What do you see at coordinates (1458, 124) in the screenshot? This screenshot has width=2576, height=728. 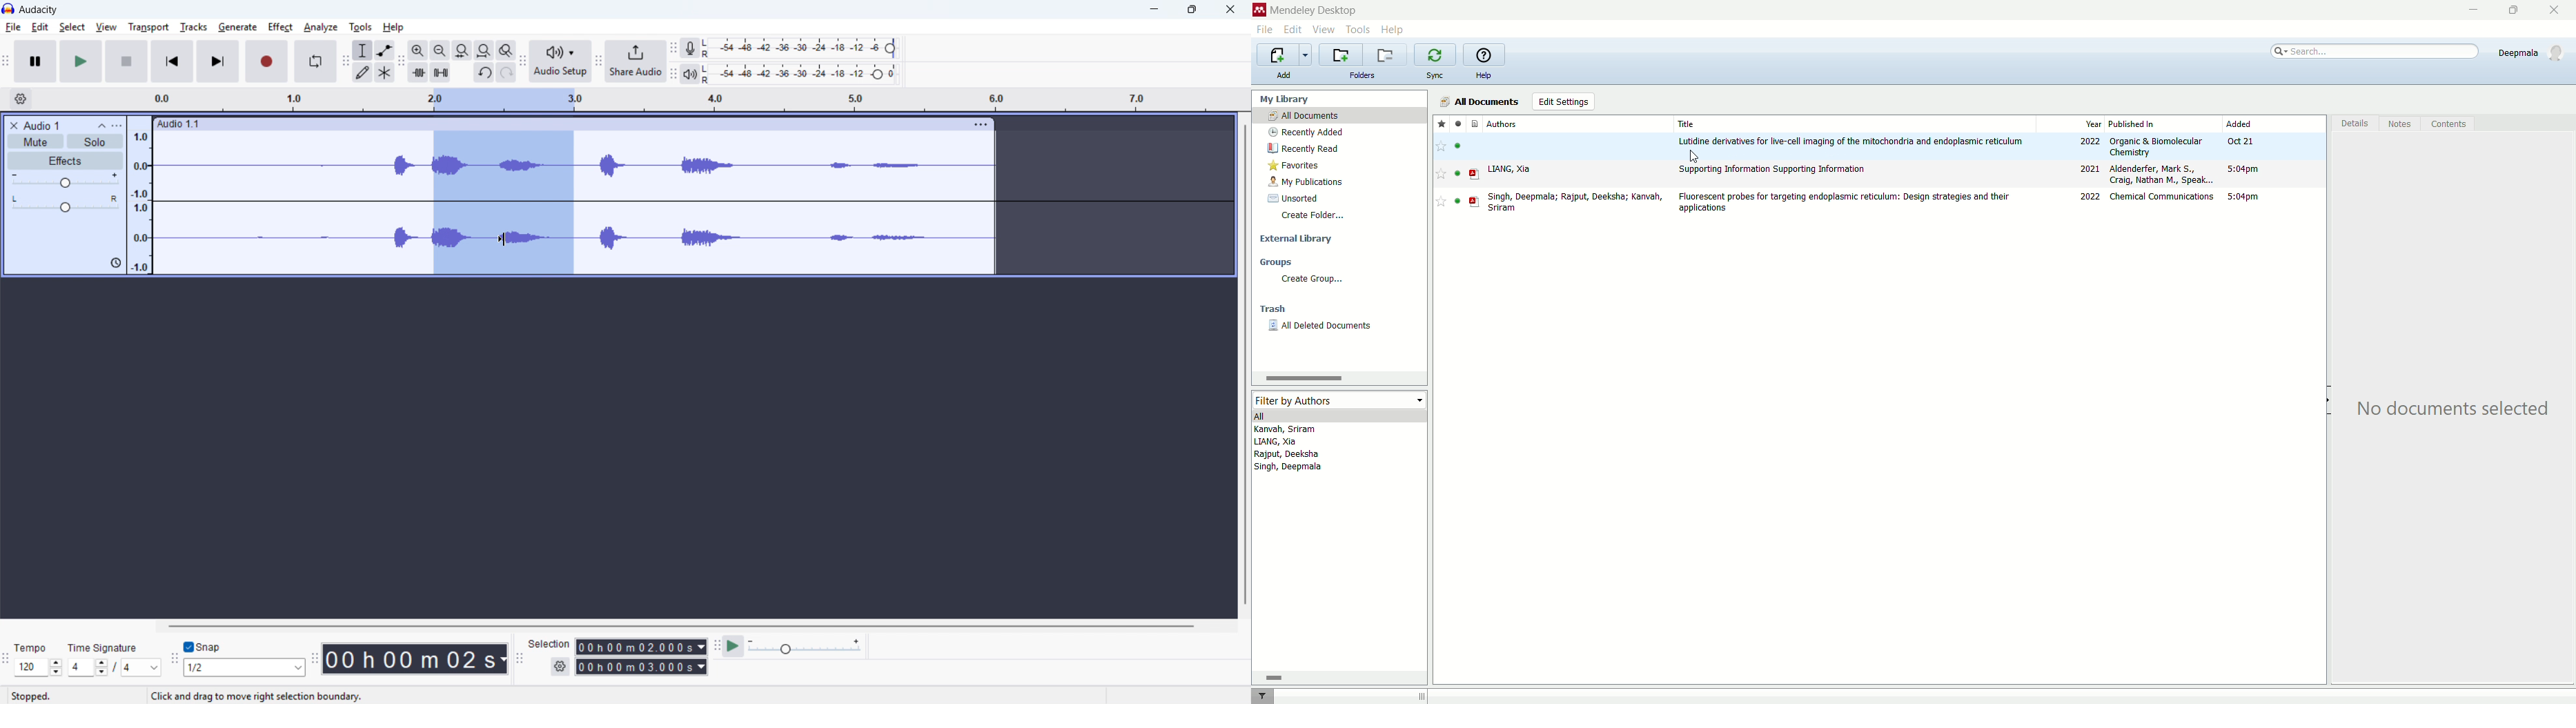 I see `read/unread` at bounding box center [1458, 124].